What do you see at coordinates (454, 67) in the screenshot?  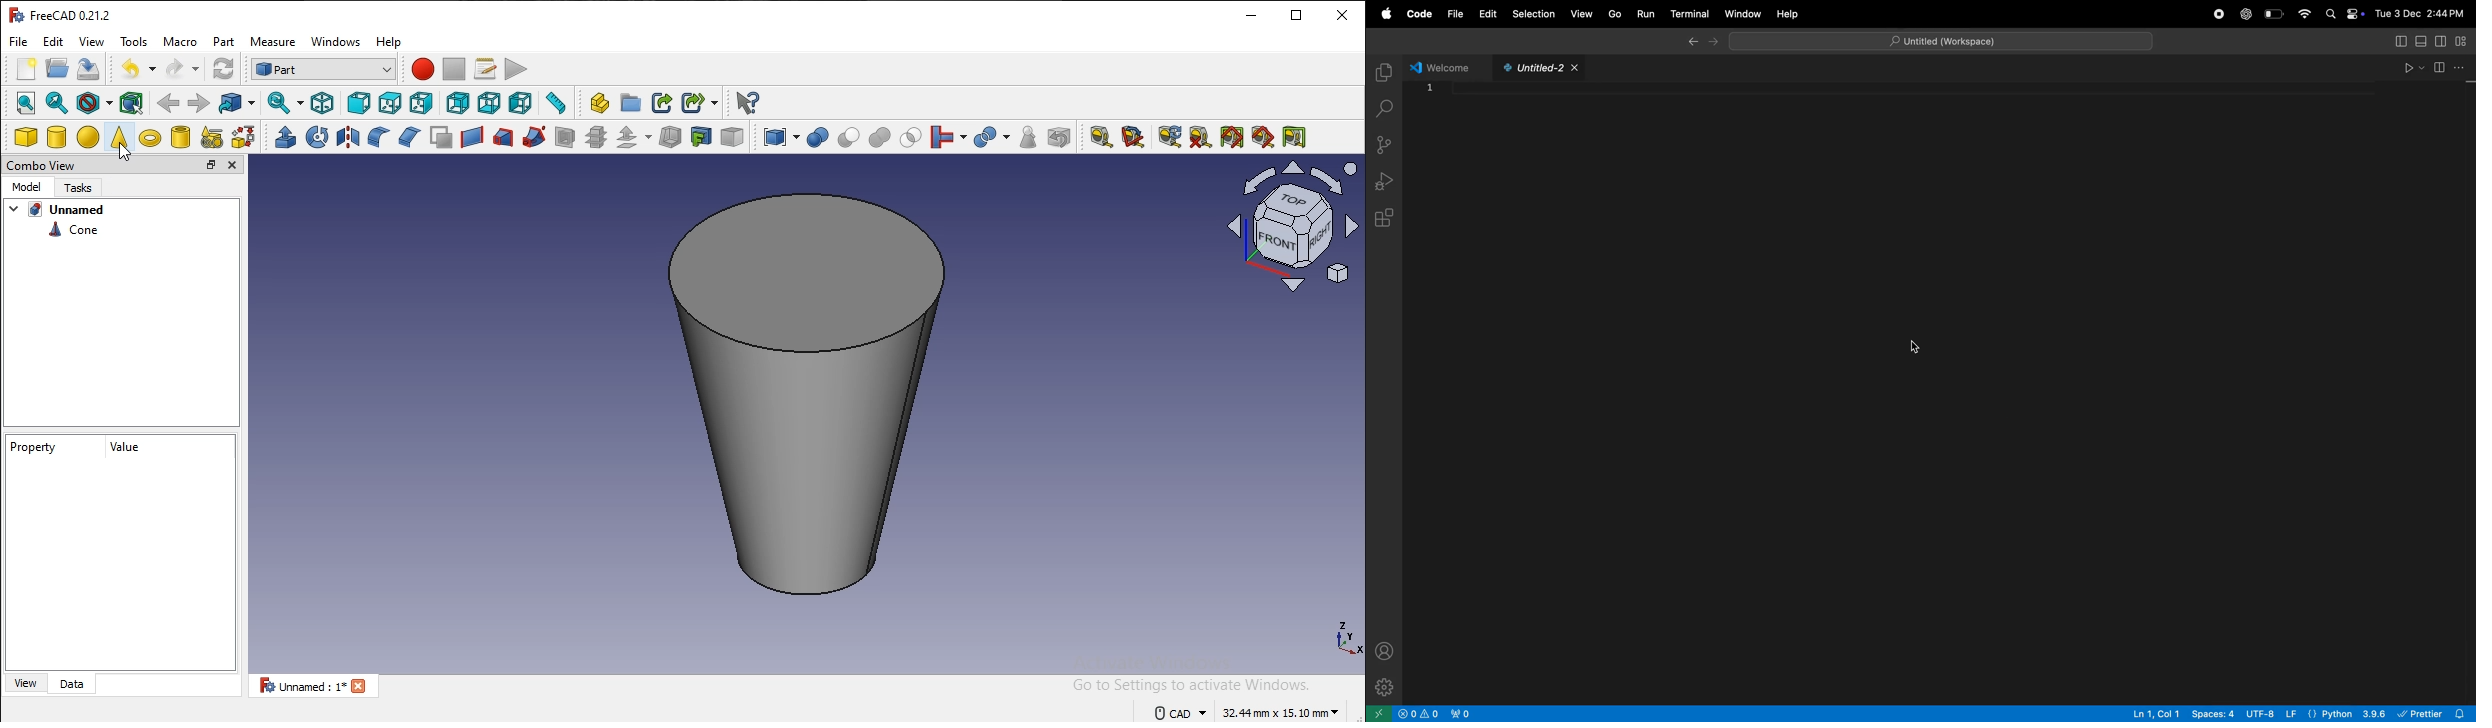 I see `stop macro recording` at bounding box center [454, 67].